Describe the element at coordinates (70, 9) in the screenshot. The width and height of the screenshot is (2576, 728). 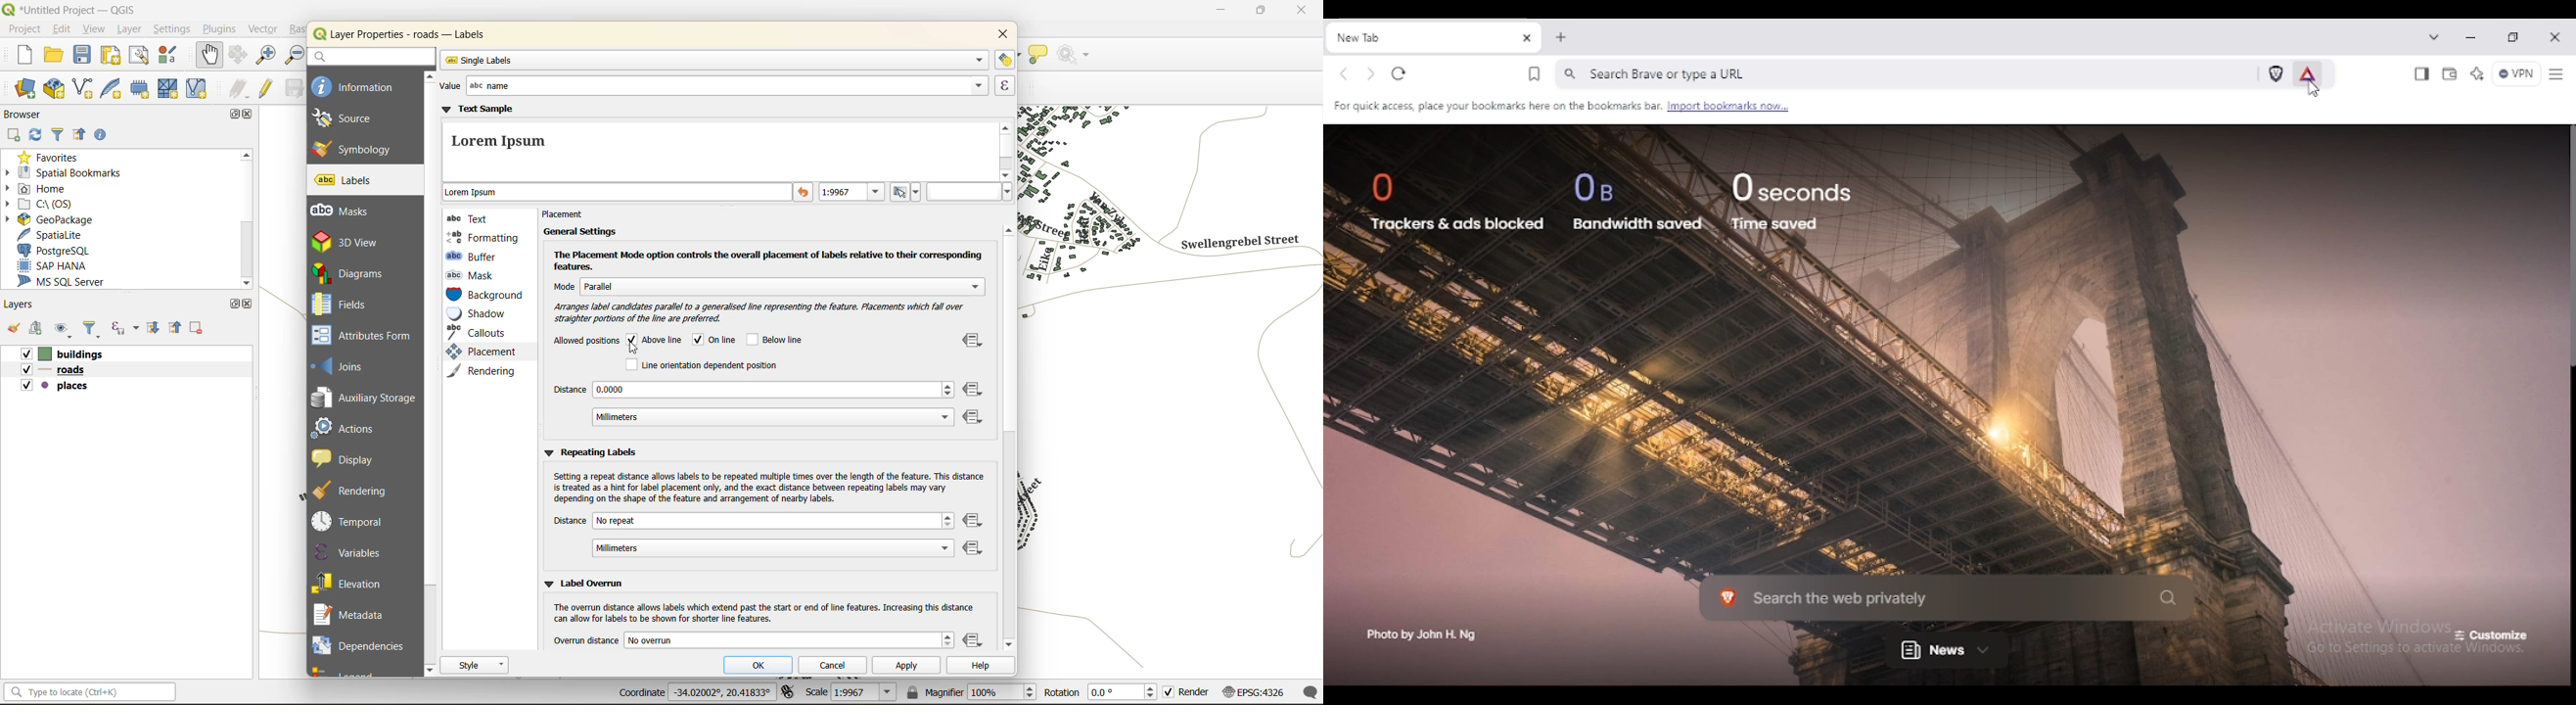
I see `file name and app name` at that location.